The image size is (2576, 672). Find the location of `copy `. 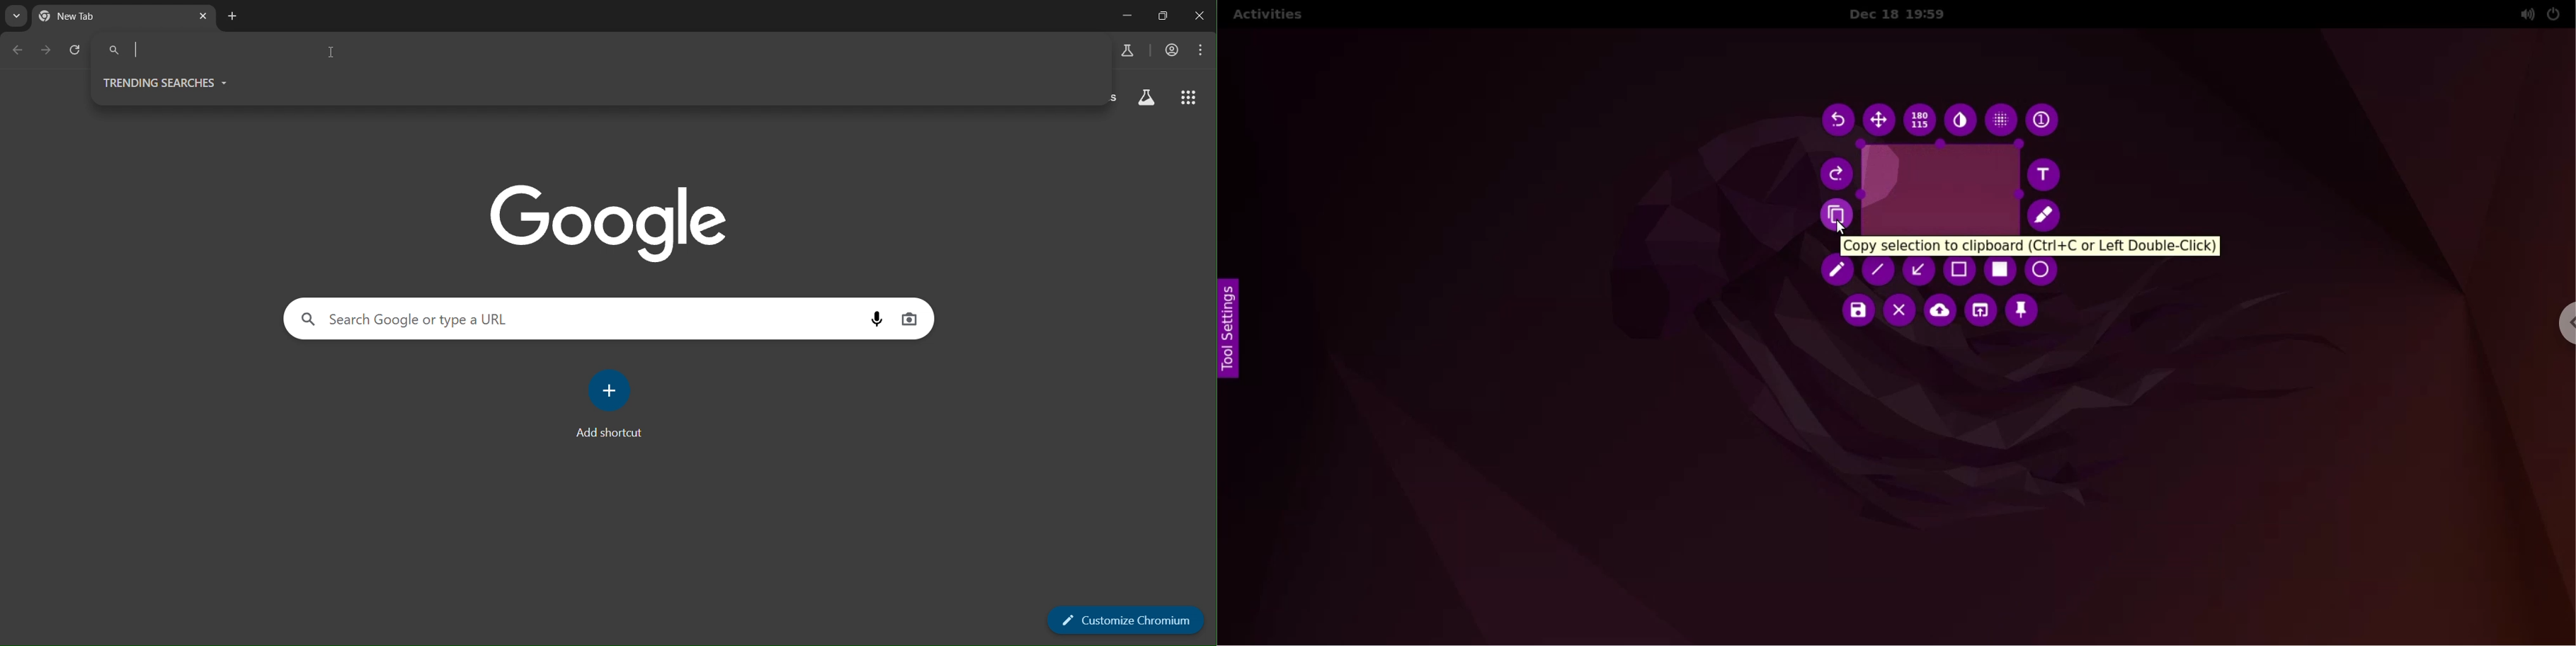

copy  is located at coordinates (1835, 215).